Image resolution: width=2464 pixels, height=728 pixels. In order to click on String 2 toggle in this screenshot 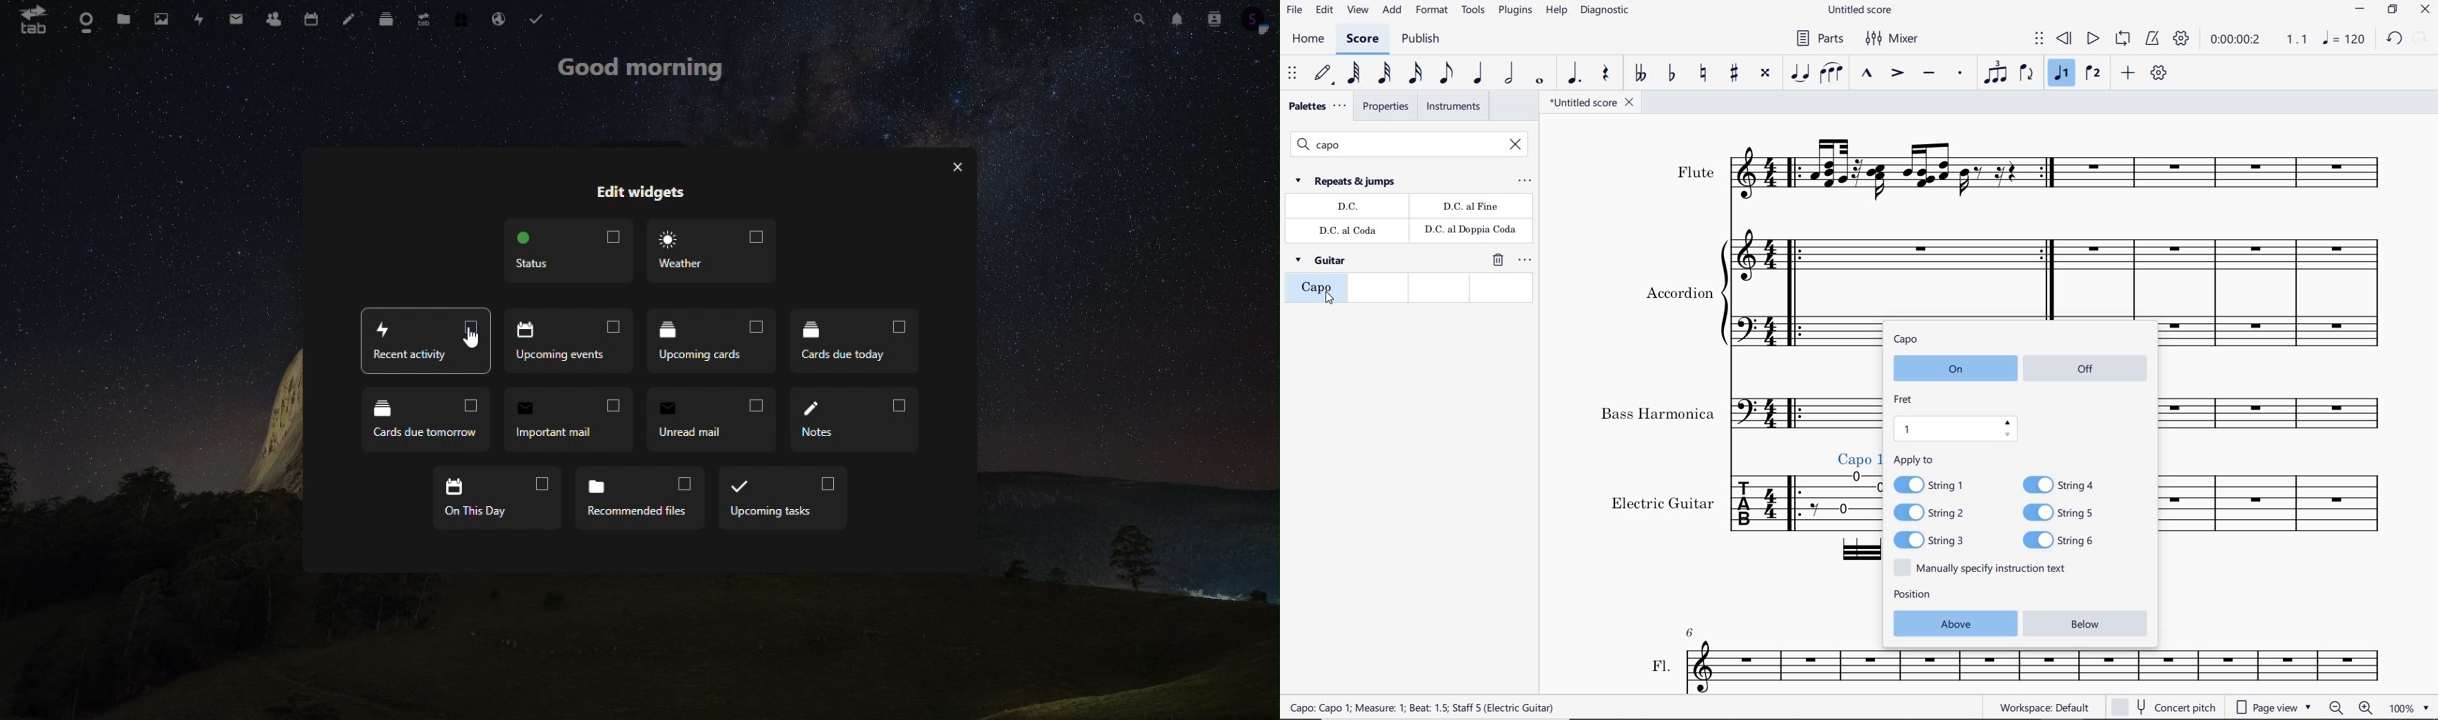, I will do `click(1939, 514)`.